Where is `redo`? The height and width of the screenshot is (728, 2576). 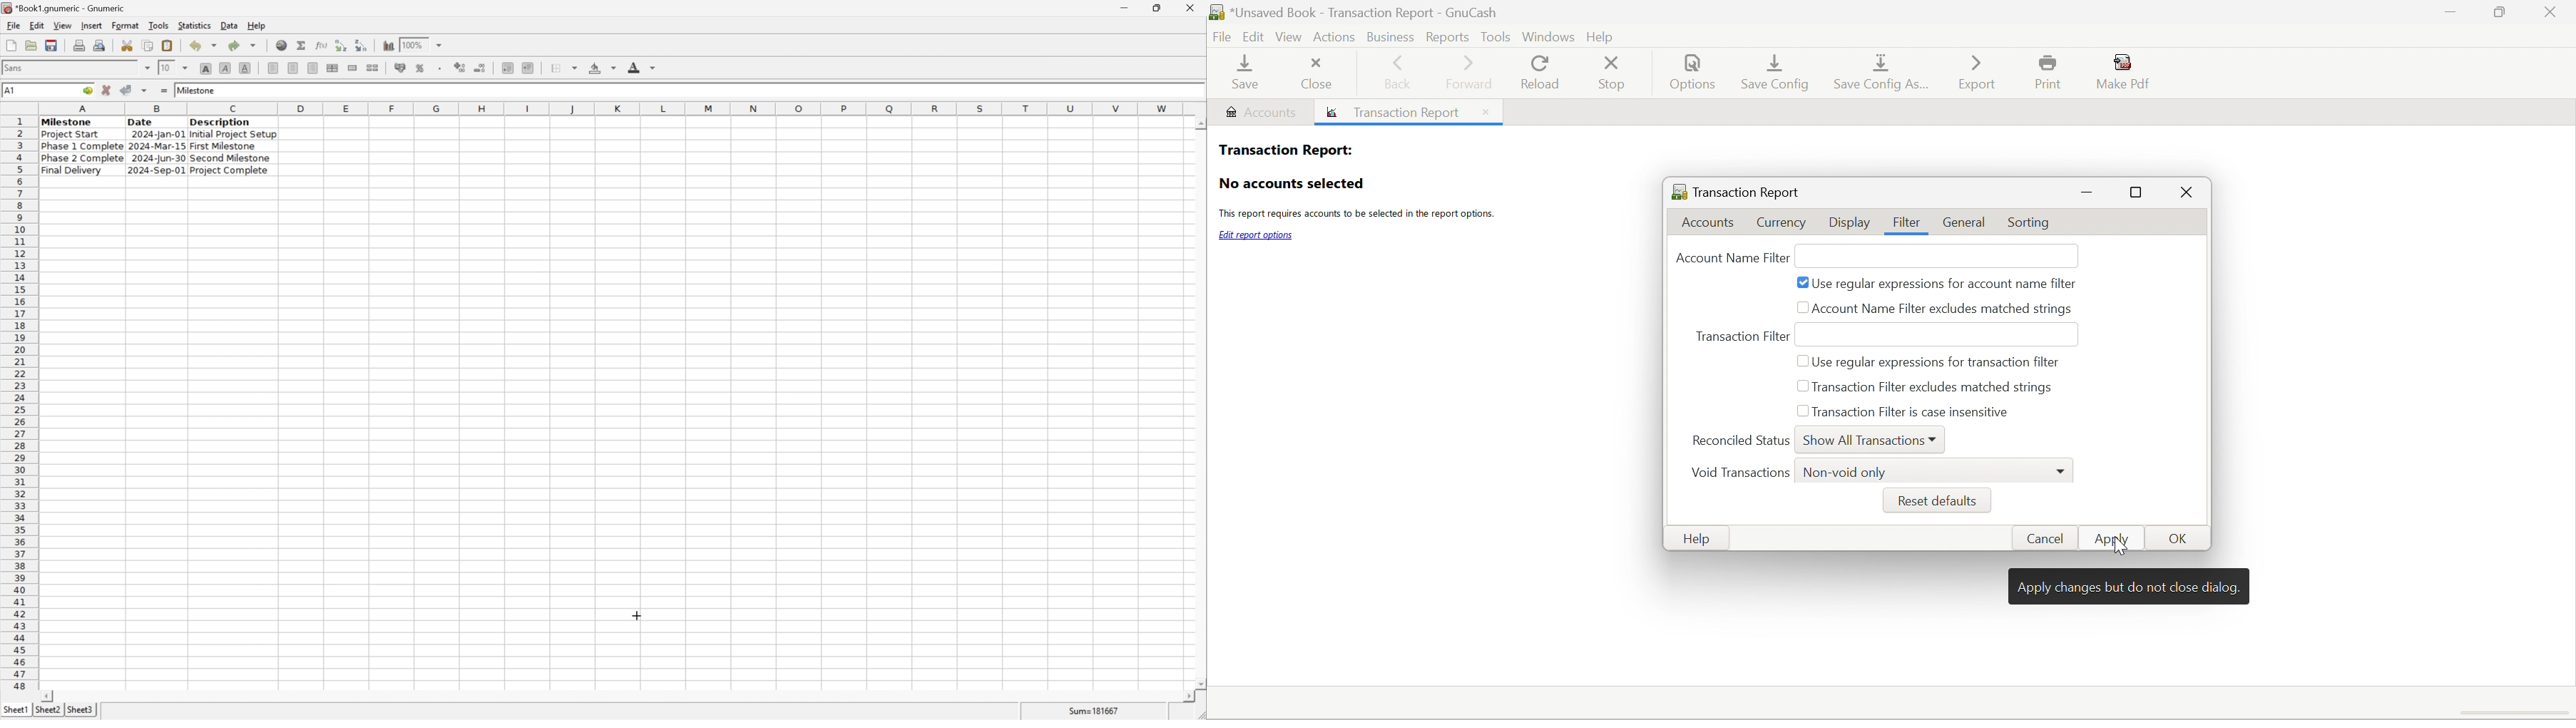 redo is located at coordinates (244, 44).